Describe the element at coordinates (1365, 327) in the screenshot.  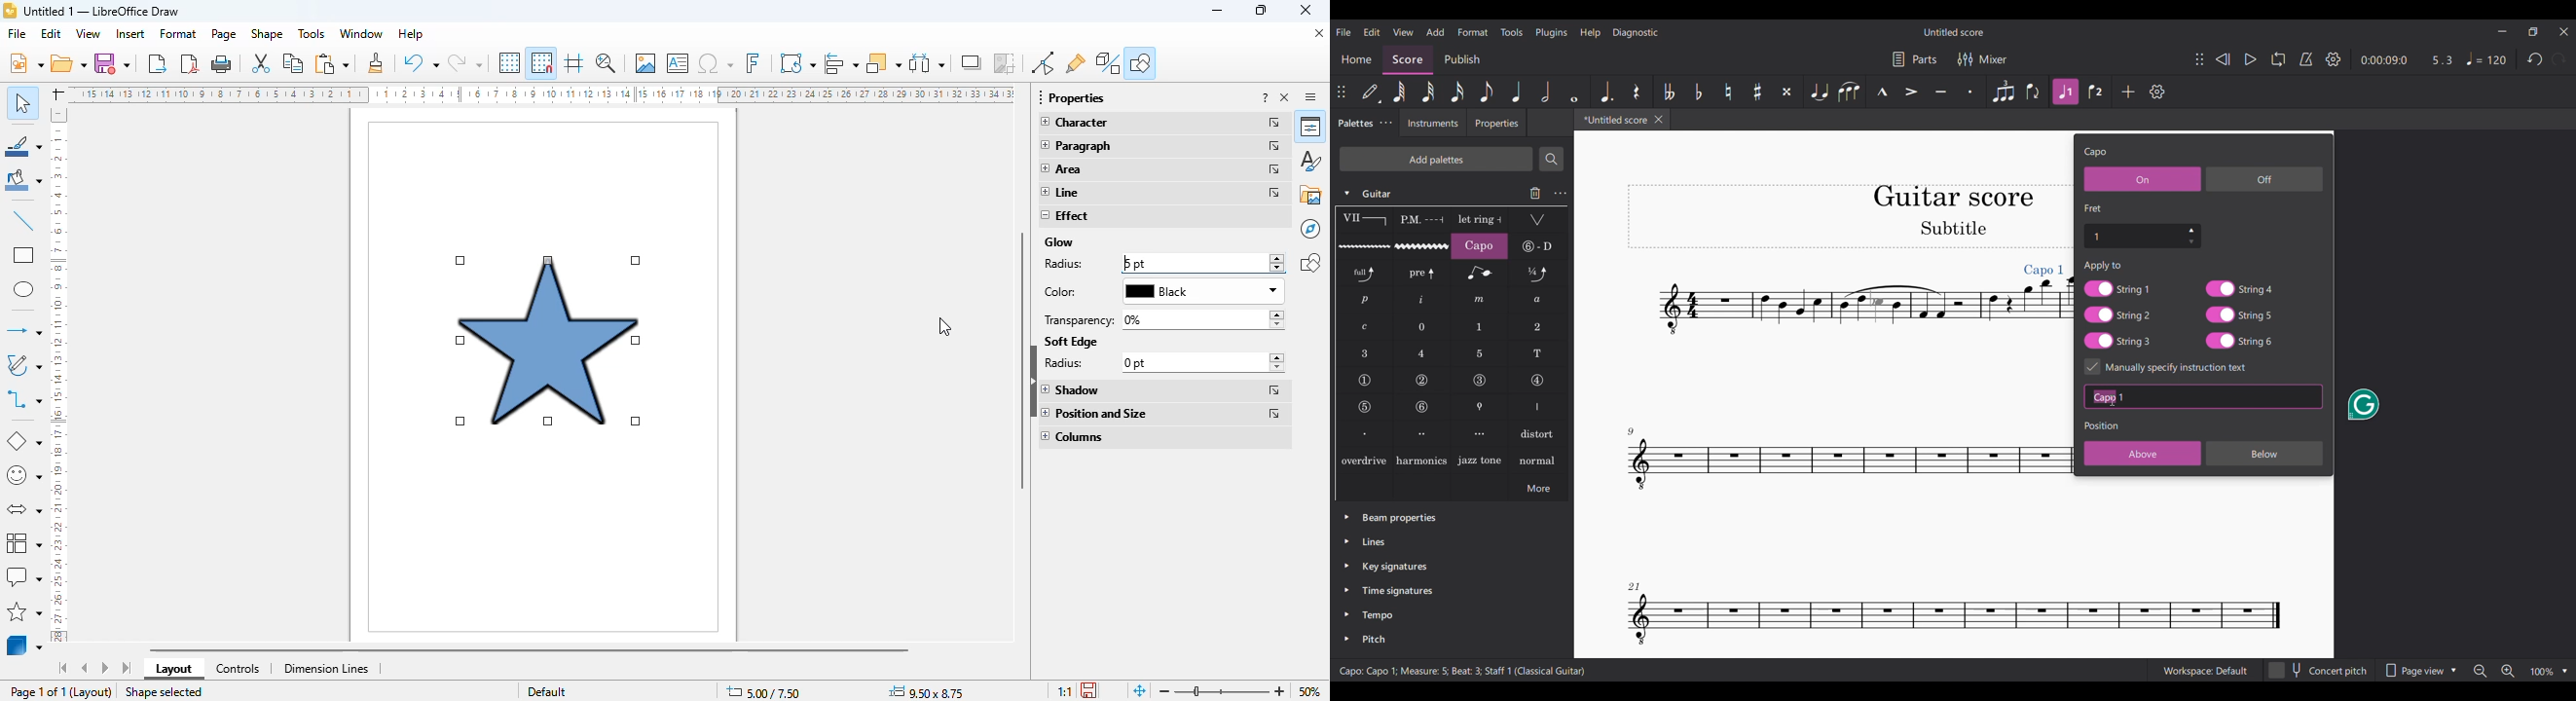
I see `RH guitar fingering c` at that location.